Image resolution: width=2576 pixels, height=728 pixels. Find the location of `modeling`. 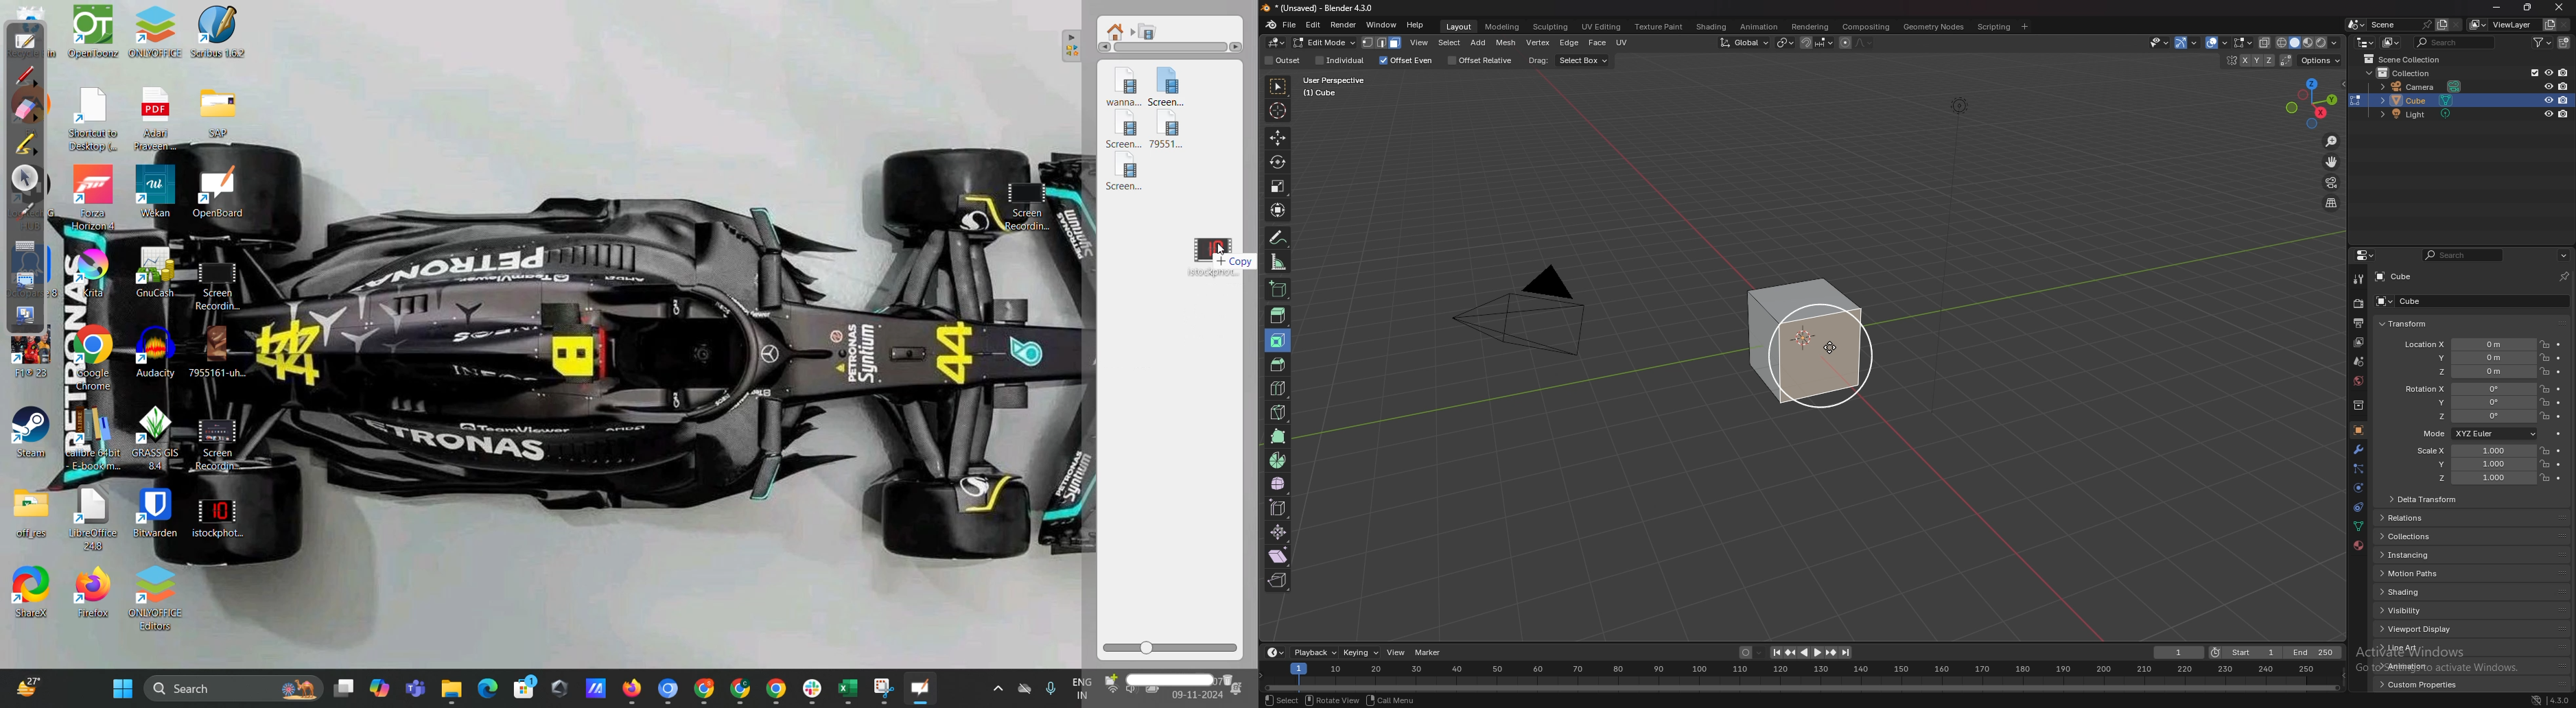

modeling is located at coordinates (1503, 27).